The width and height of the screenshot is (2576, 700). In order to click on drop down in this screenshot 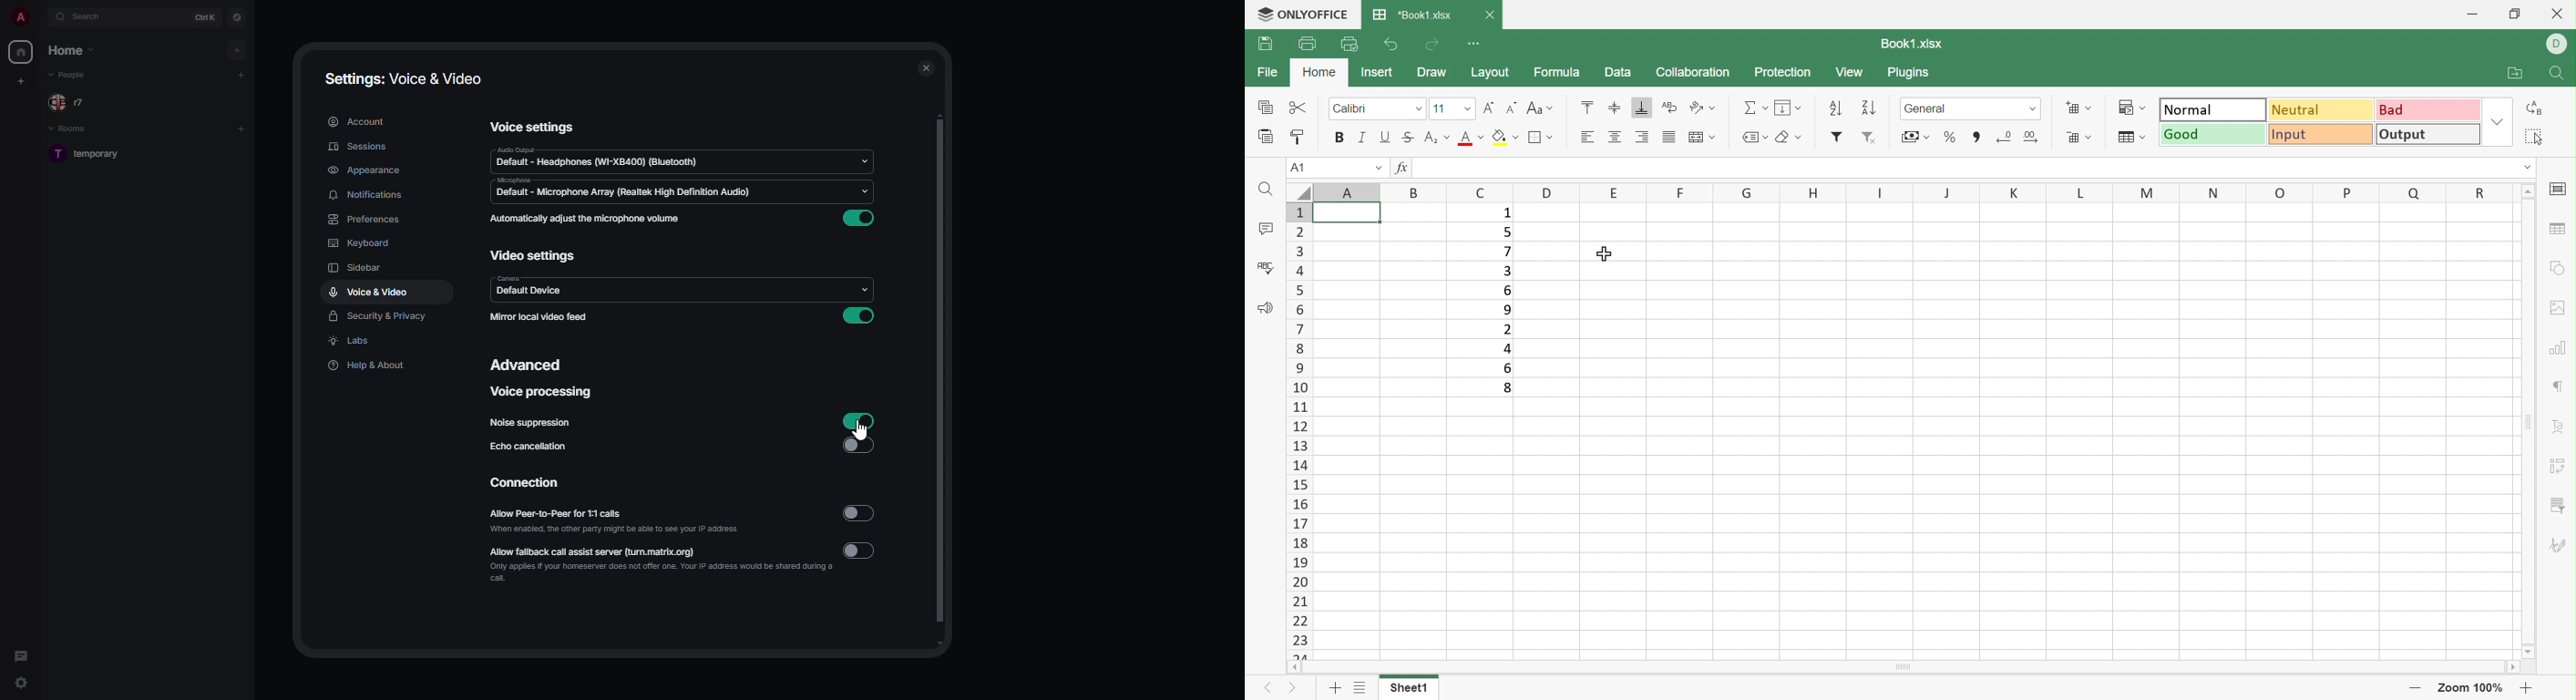, I will do `click(859, 287)`.